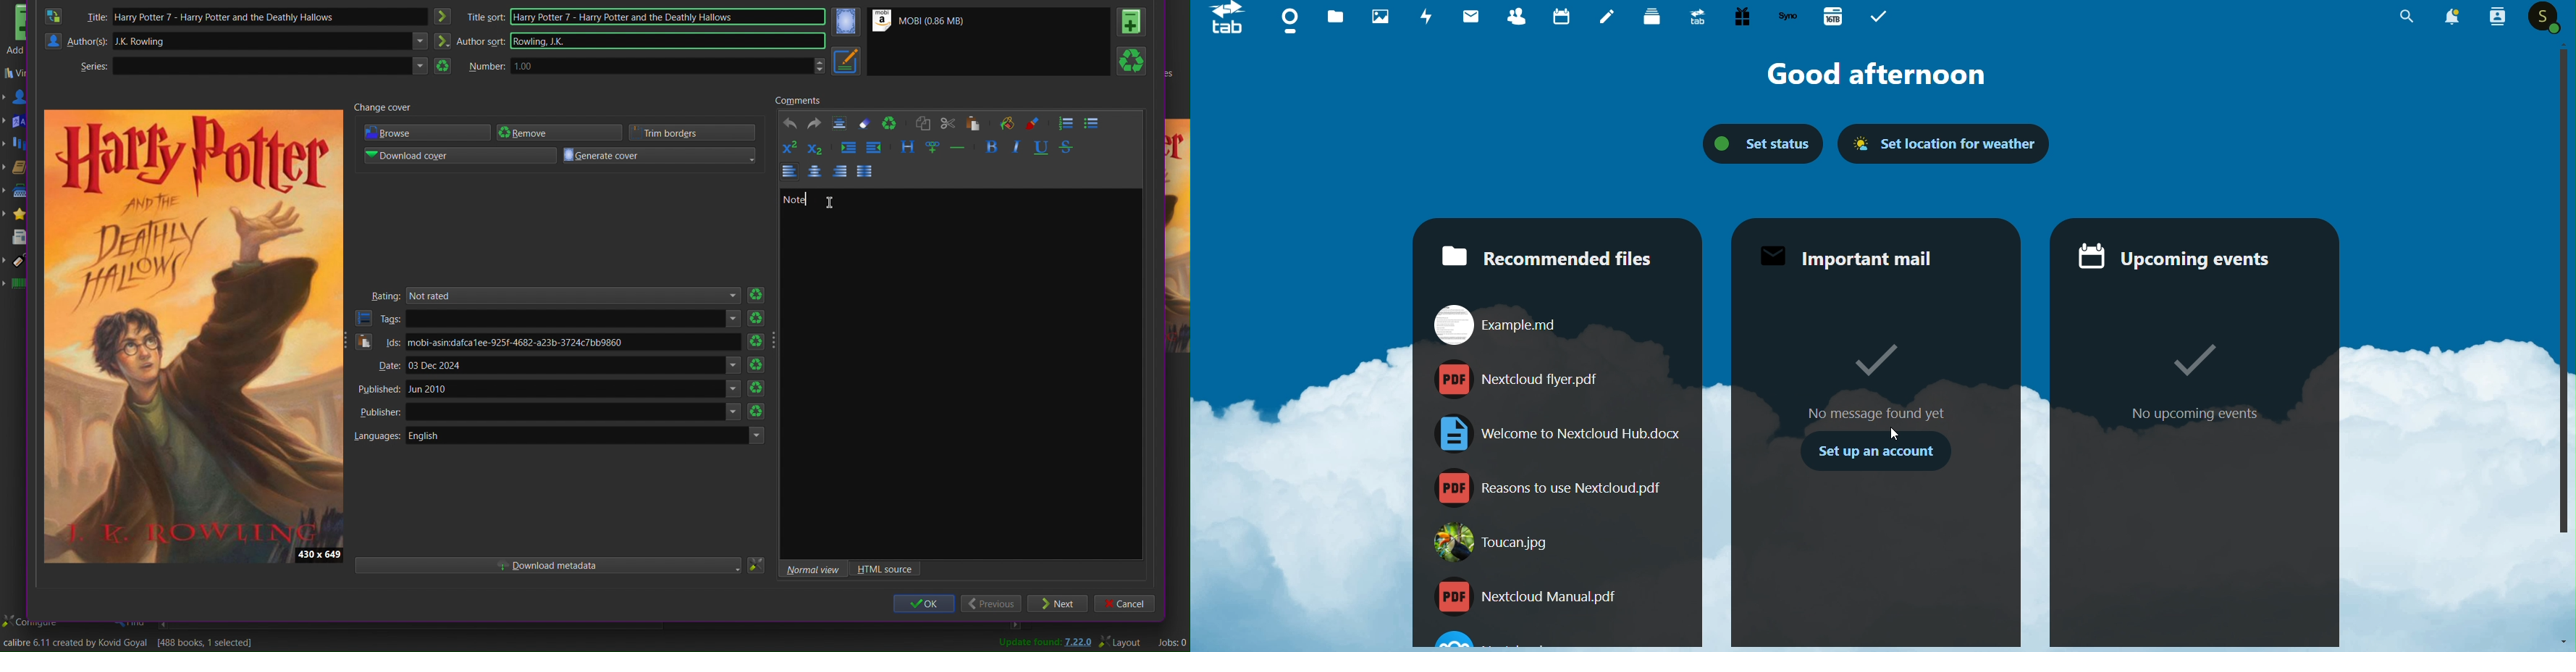 This screenshot has width=2576, height=672. I want to click on Published, so click(377, 388).